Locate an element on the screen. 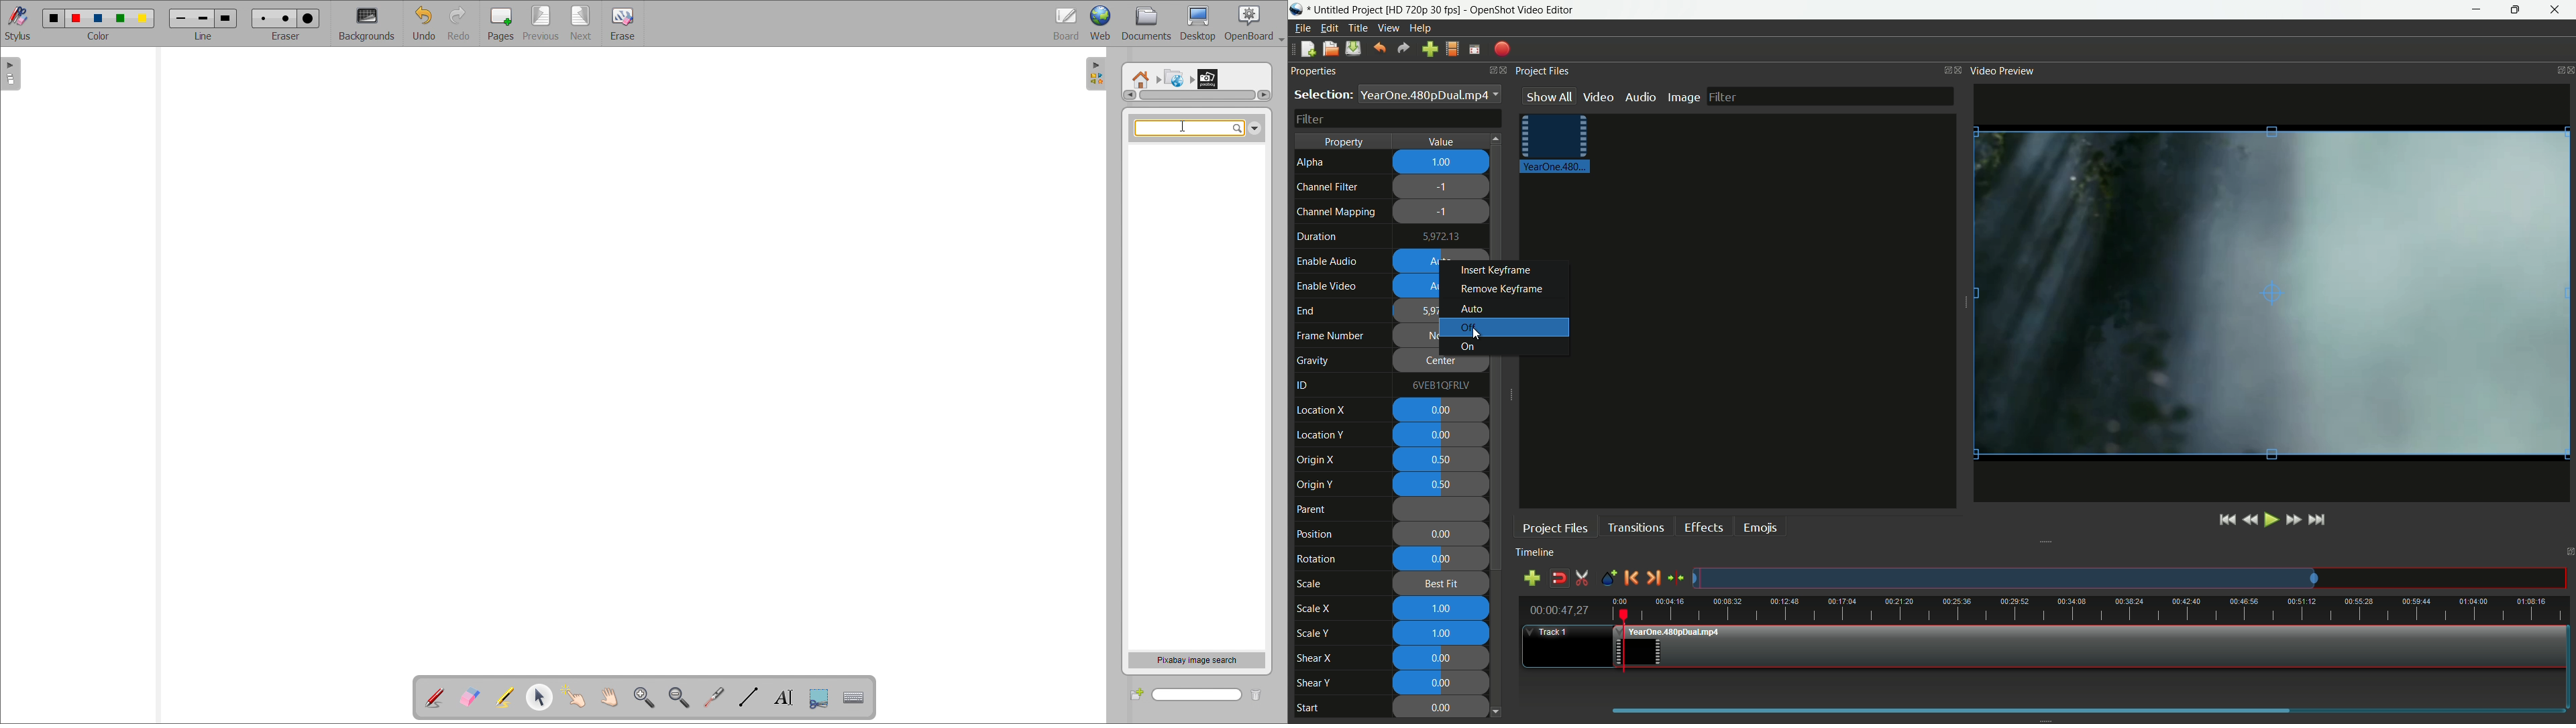  show all is located at coordinates (1549, 97).